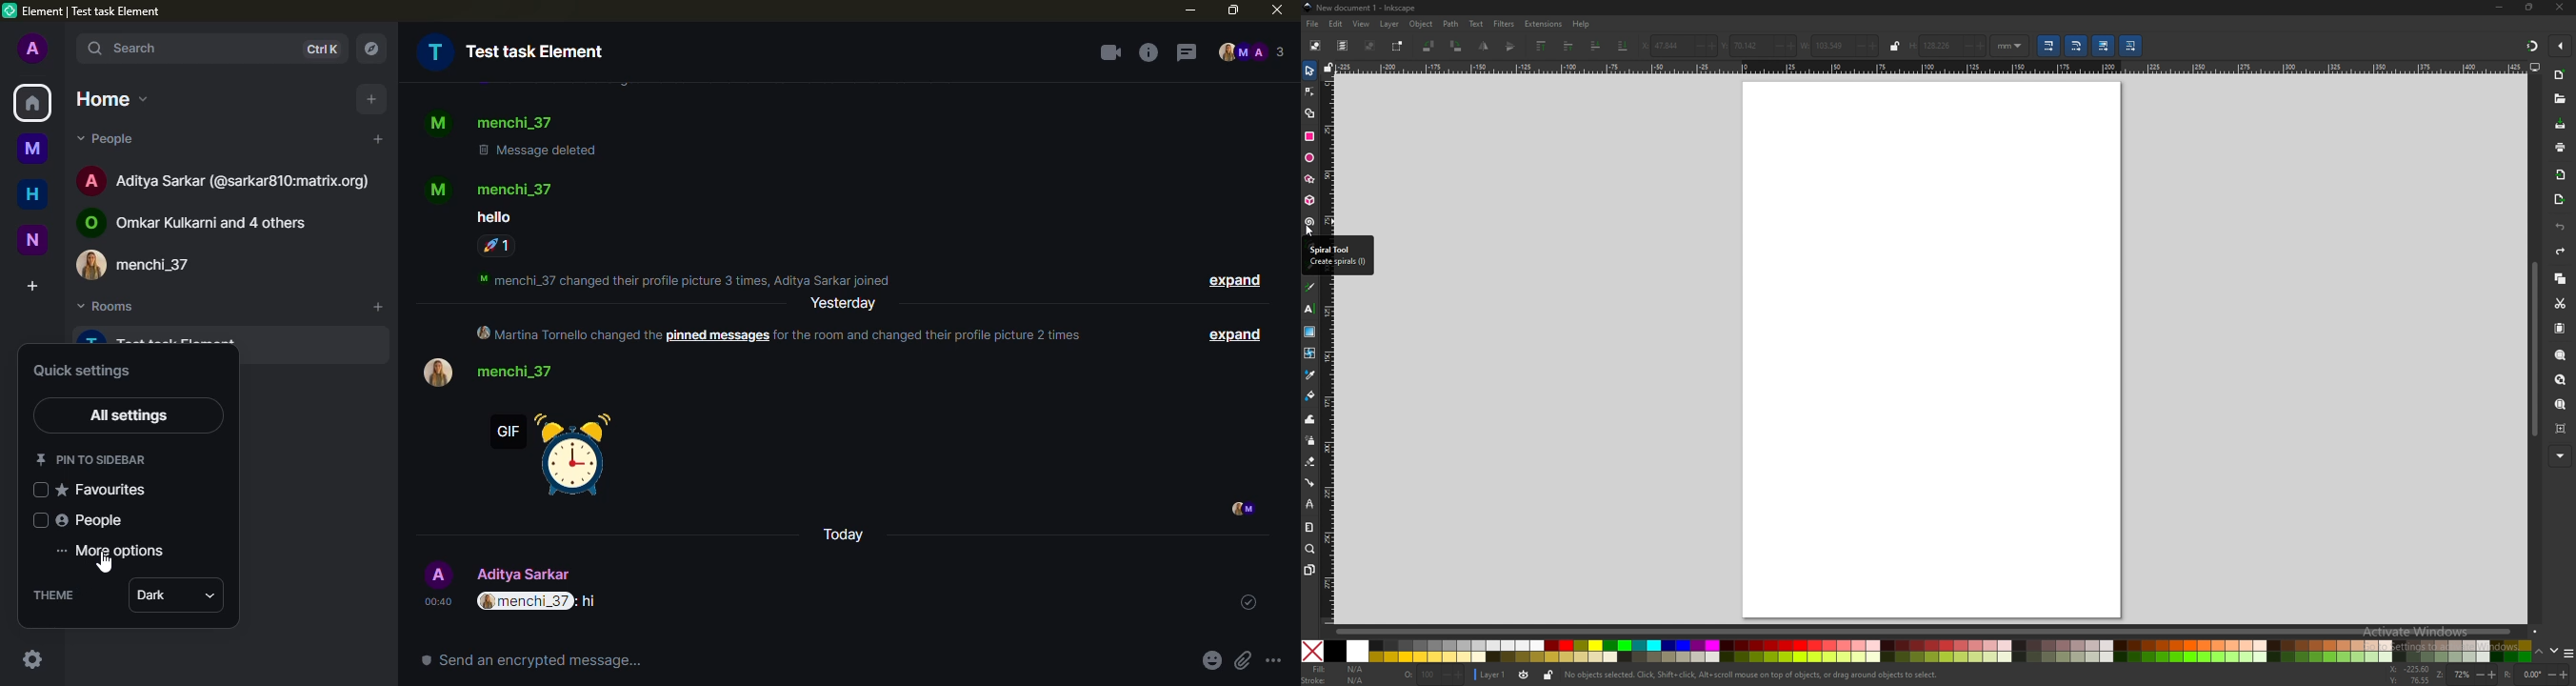 This screenshot has width=2576, height=700. I want to click on pages, so click(1310, 569).